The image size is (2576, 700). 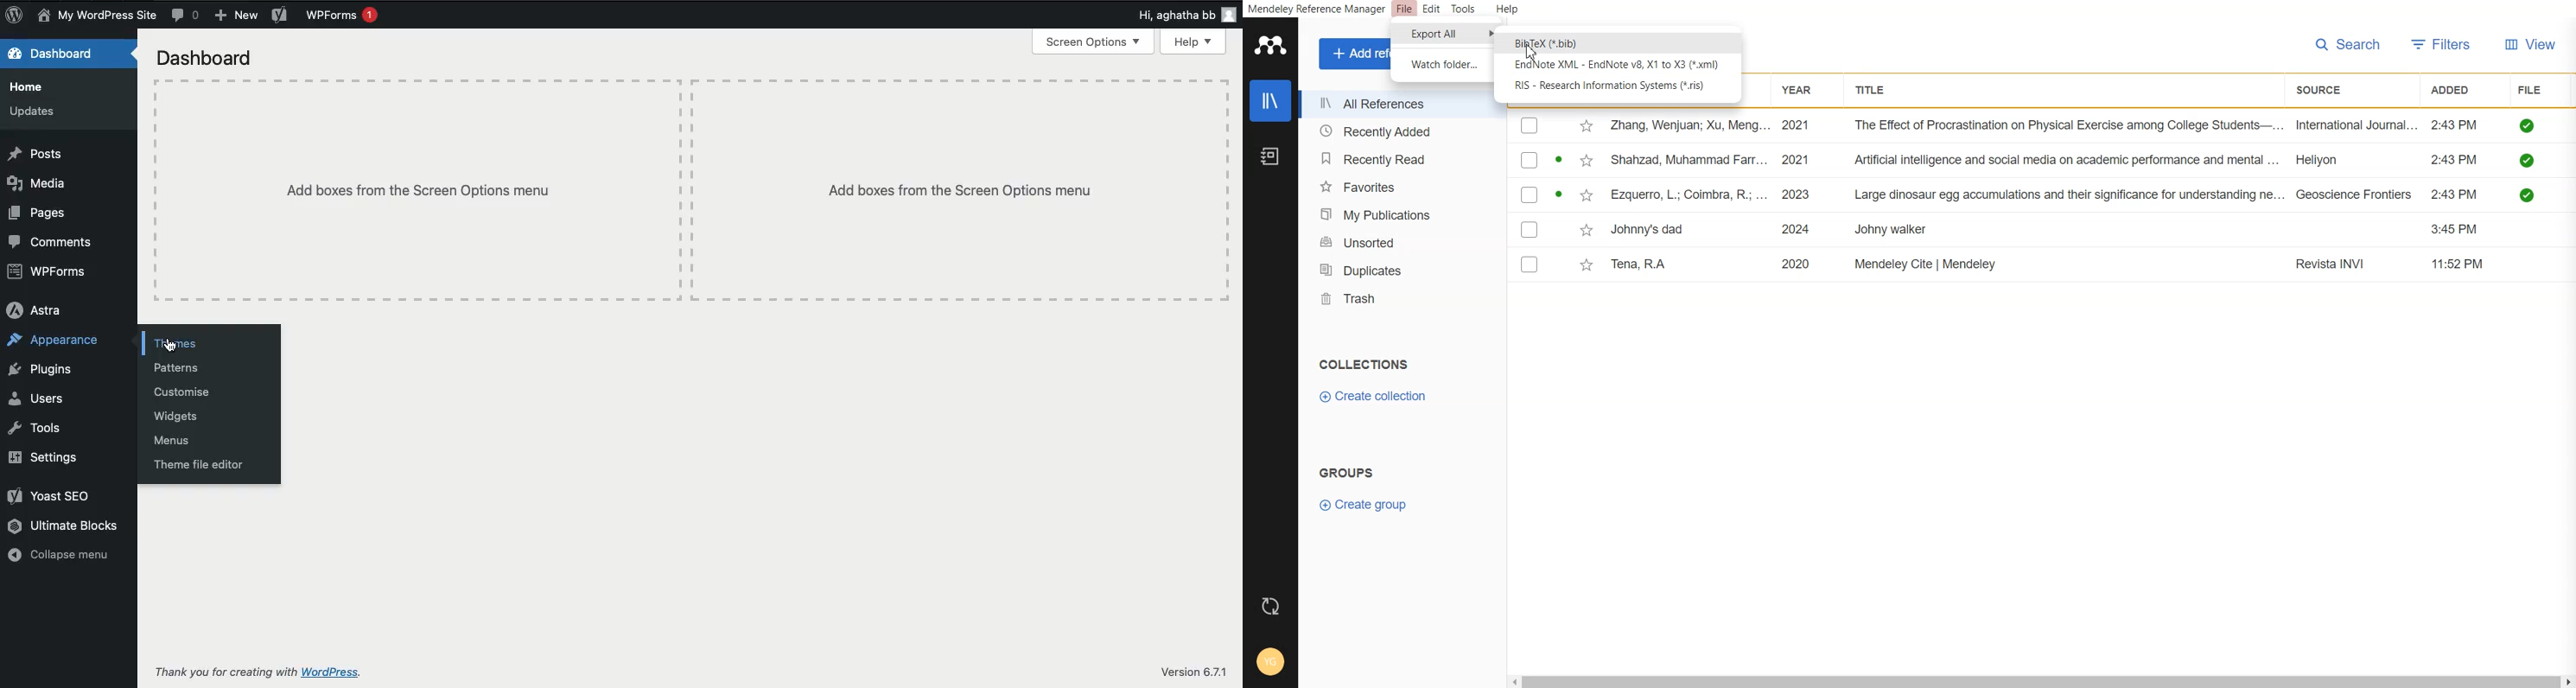 What do you see at coordinates (1397, 186) in the screenshot?
I see `Favorites` at bounding box center [1397, 186].